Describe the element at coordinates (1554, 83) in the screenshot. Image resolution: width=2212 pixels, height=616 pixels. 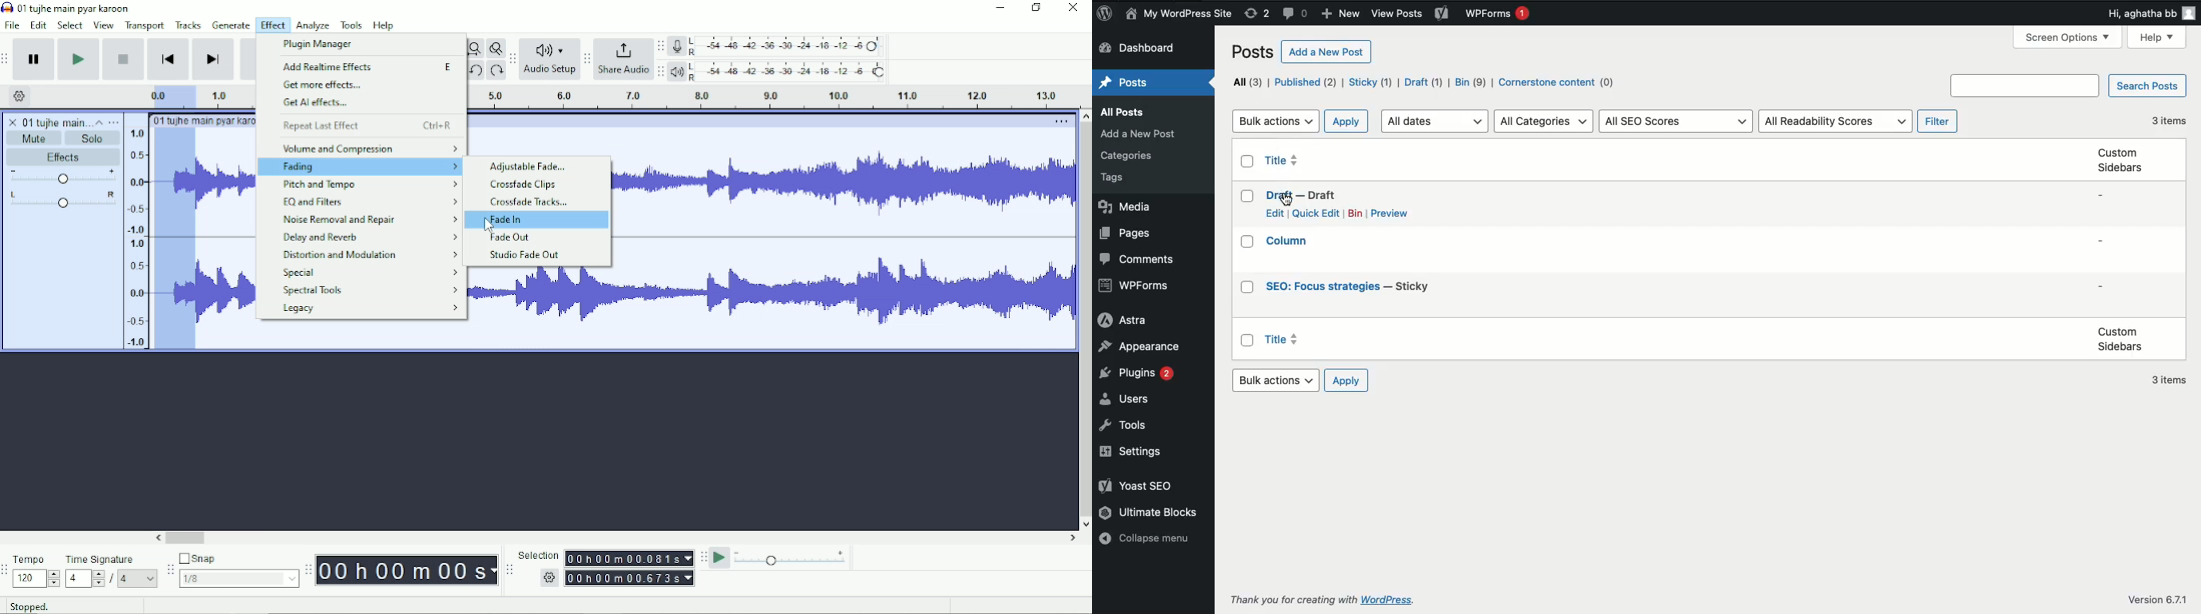
I see `Cornerstone content` at that location.